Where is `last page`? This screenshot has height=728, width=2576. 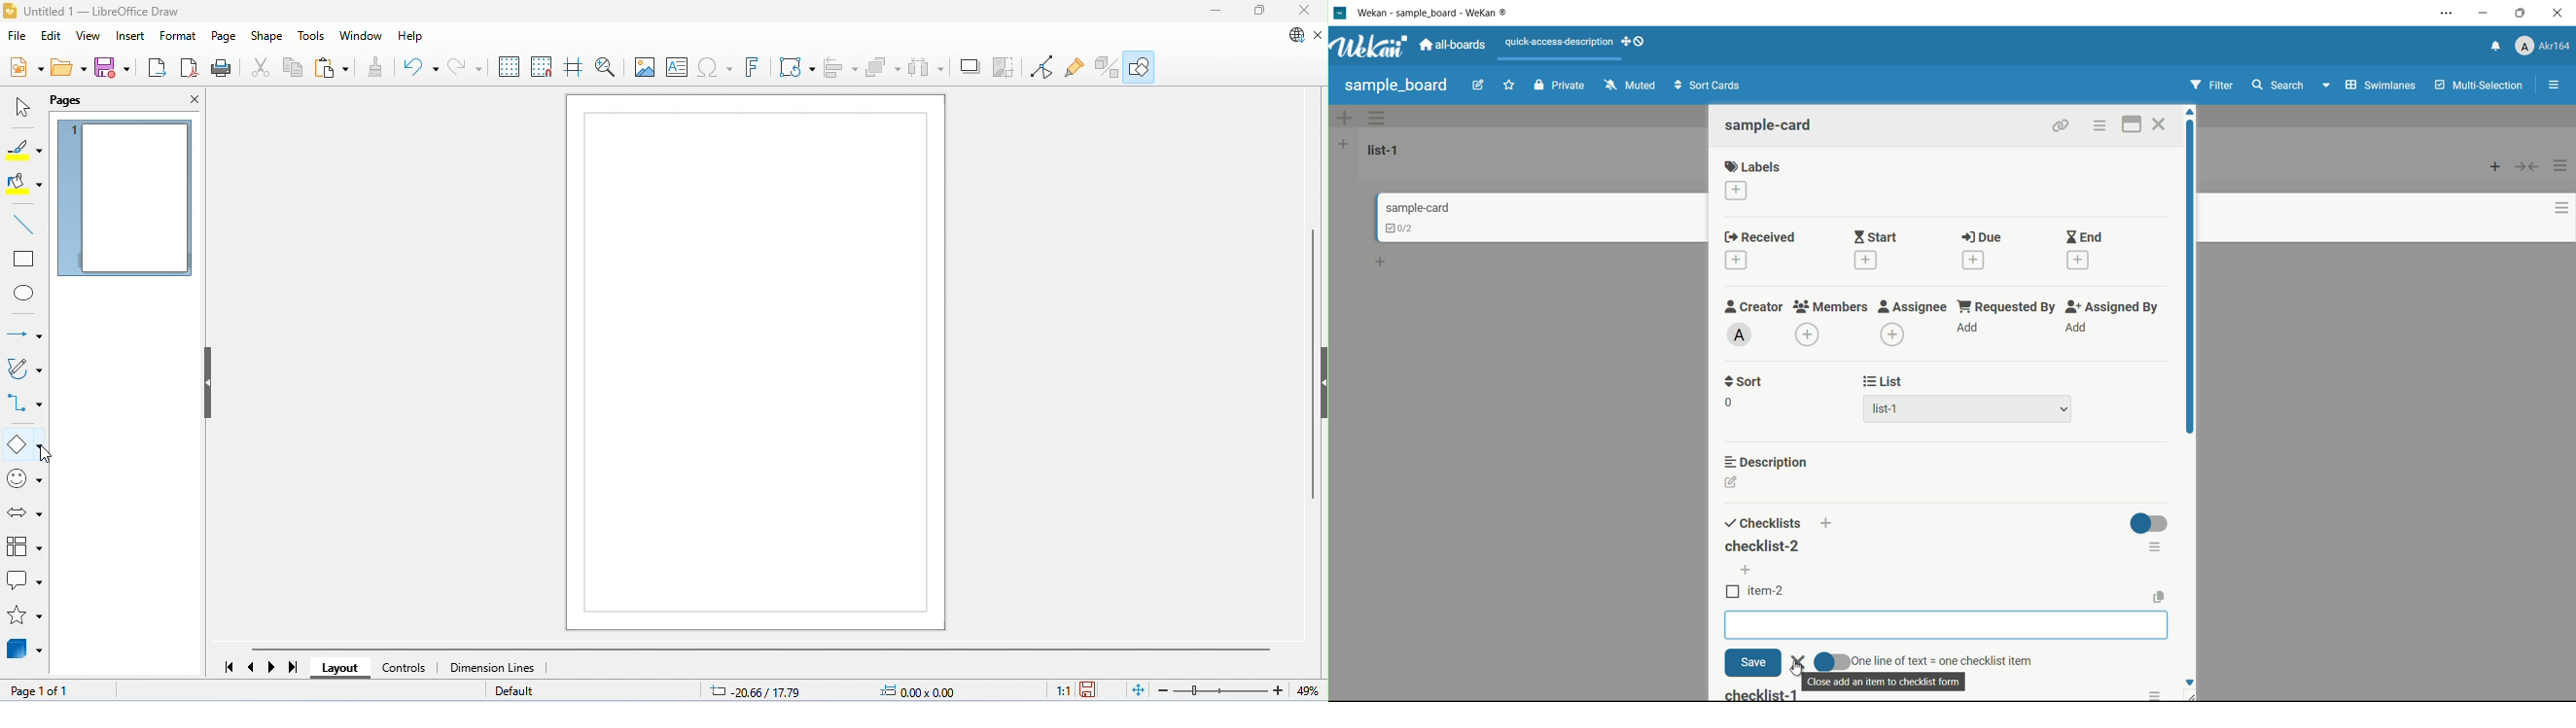
last page is located at coordinates (293, 668).